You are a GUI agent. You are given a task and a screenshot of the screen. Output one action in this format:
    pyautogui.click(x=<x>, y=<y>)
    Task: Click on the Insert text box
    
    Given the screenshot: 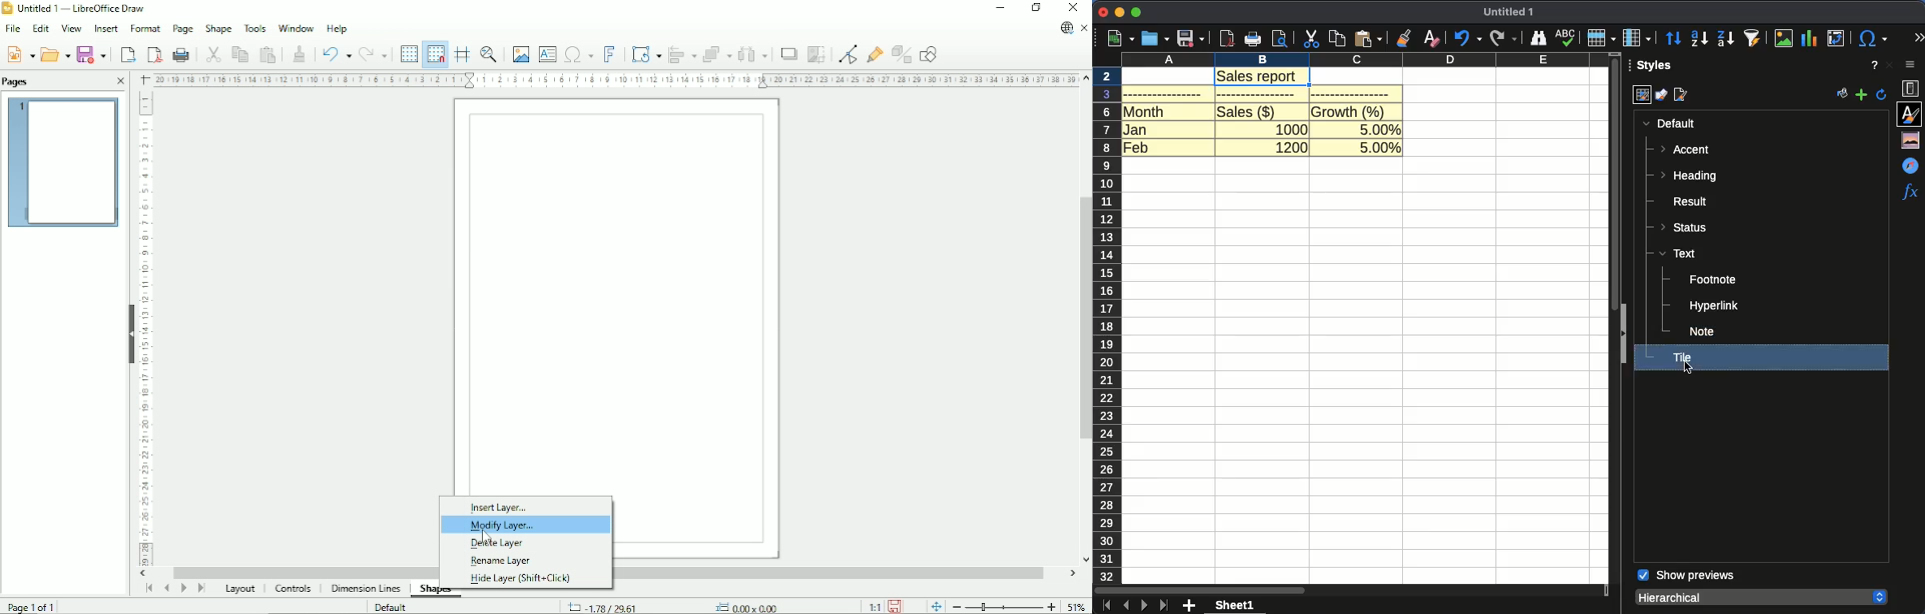 What is the action you would take?
    pyautogui.click(x=548, y=53)
    